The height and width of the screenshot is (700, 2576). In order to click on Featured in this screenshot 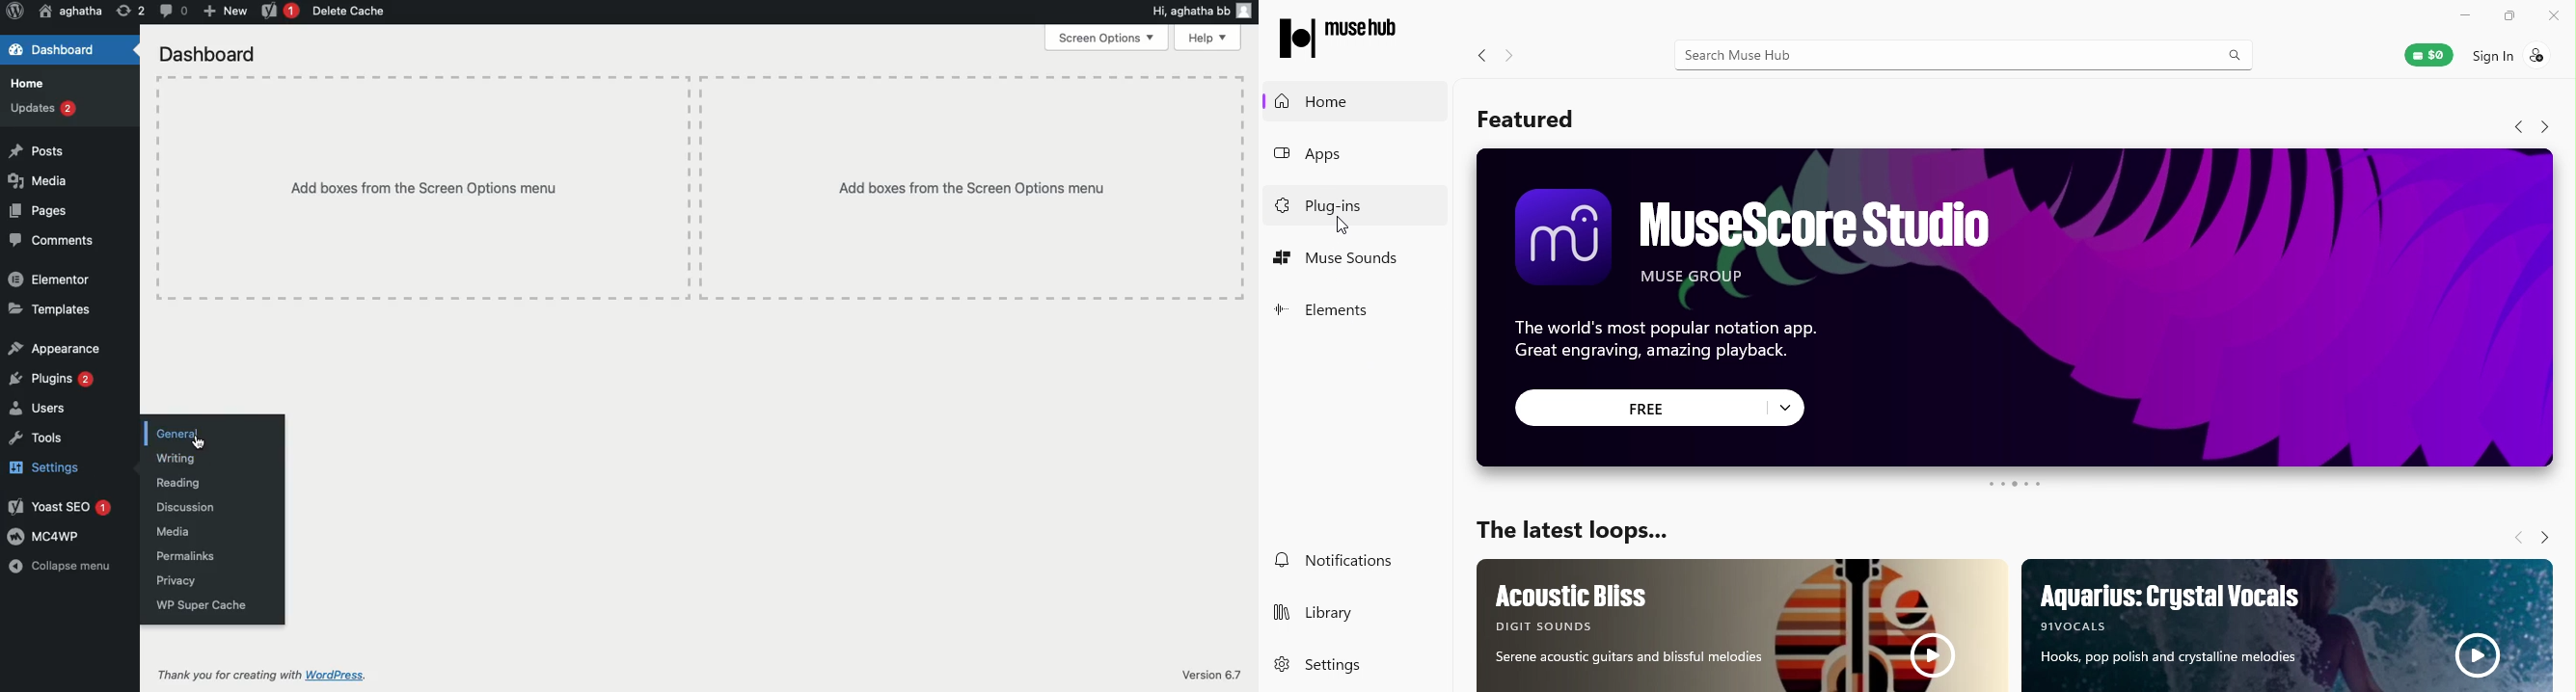, I will do `click(1528, 122)`.